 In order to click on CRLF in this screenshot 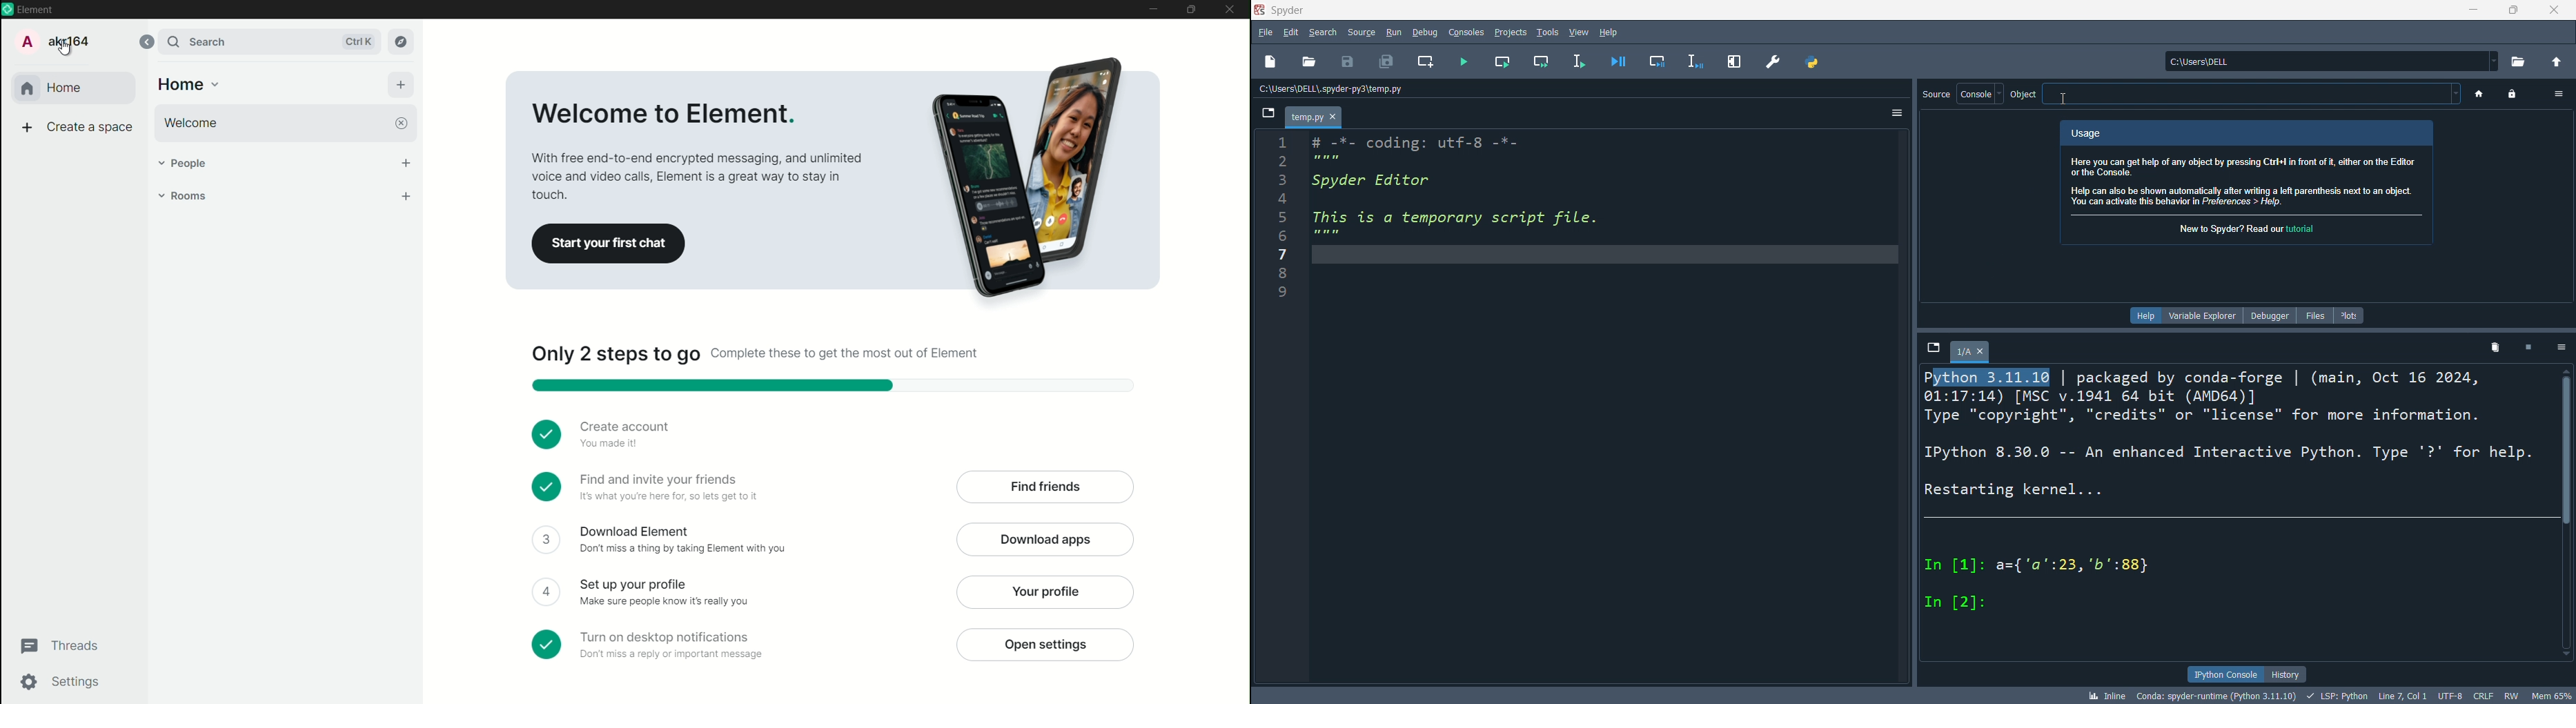, I will do `click(2484, 695)`.